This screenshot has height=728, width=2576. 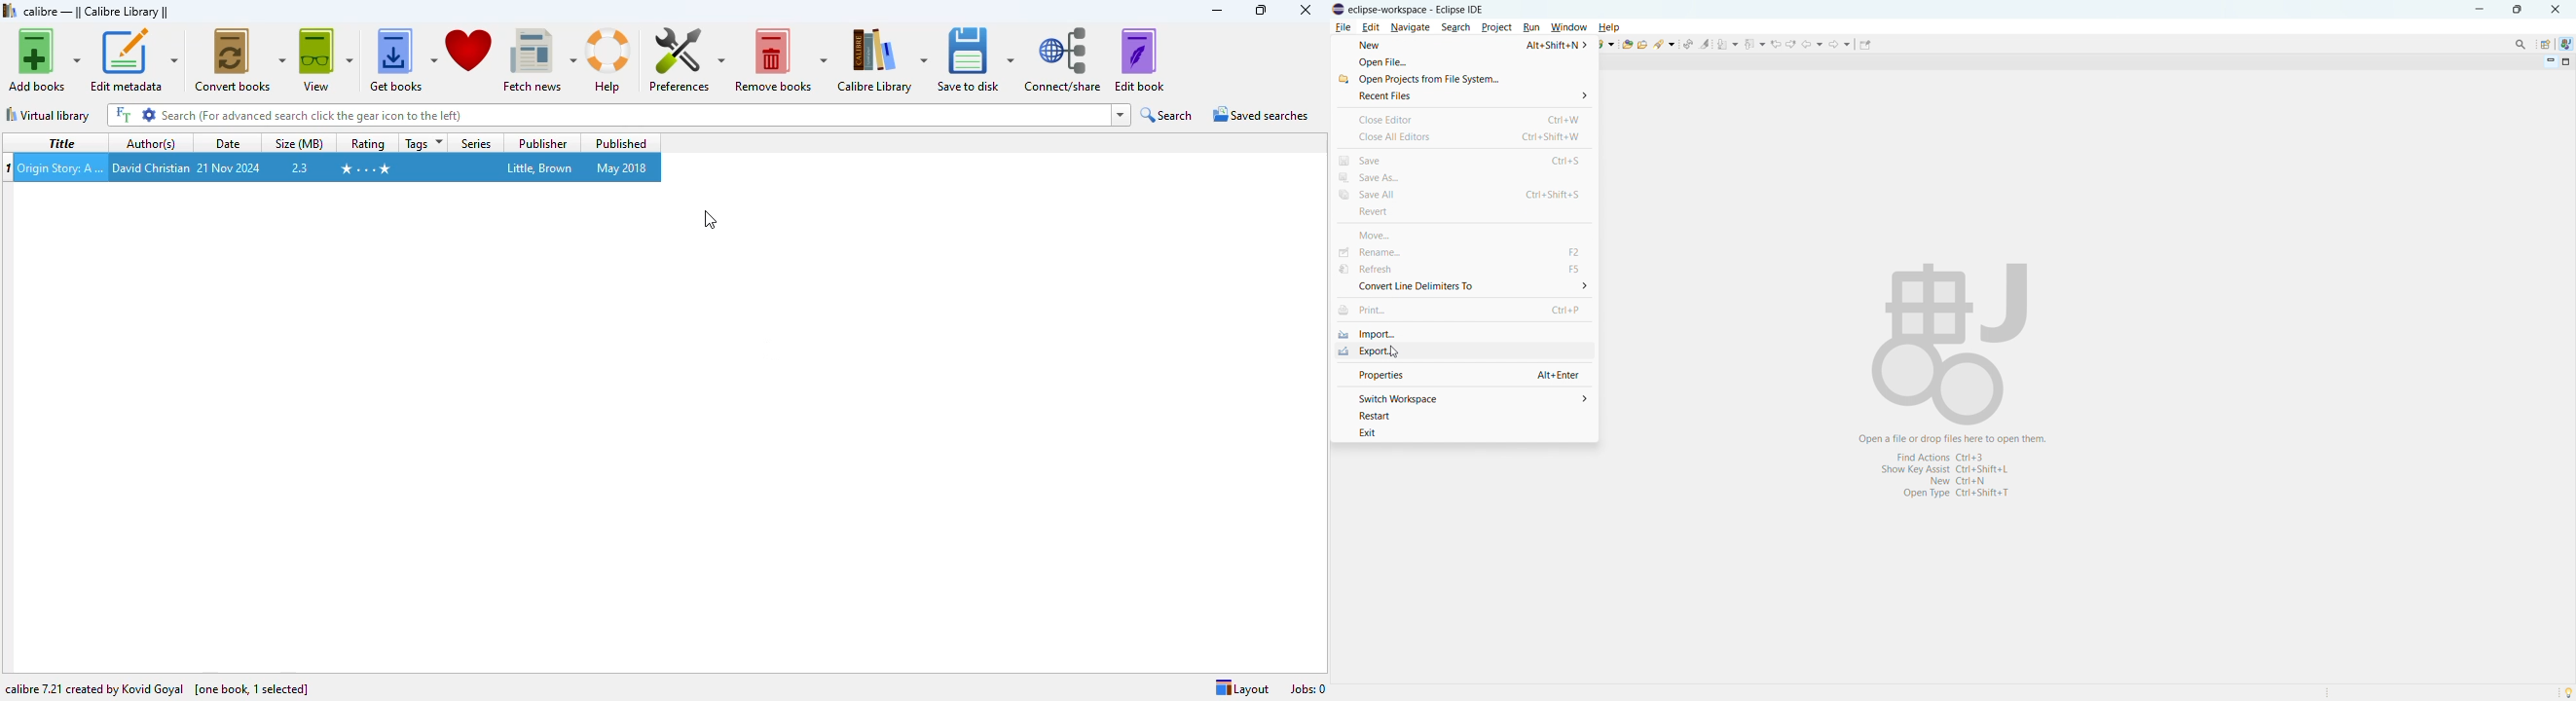 What do you see at coordinates (133, 60) in the screenshot?
I see `edit metadata` at bounding box center [133, 60].